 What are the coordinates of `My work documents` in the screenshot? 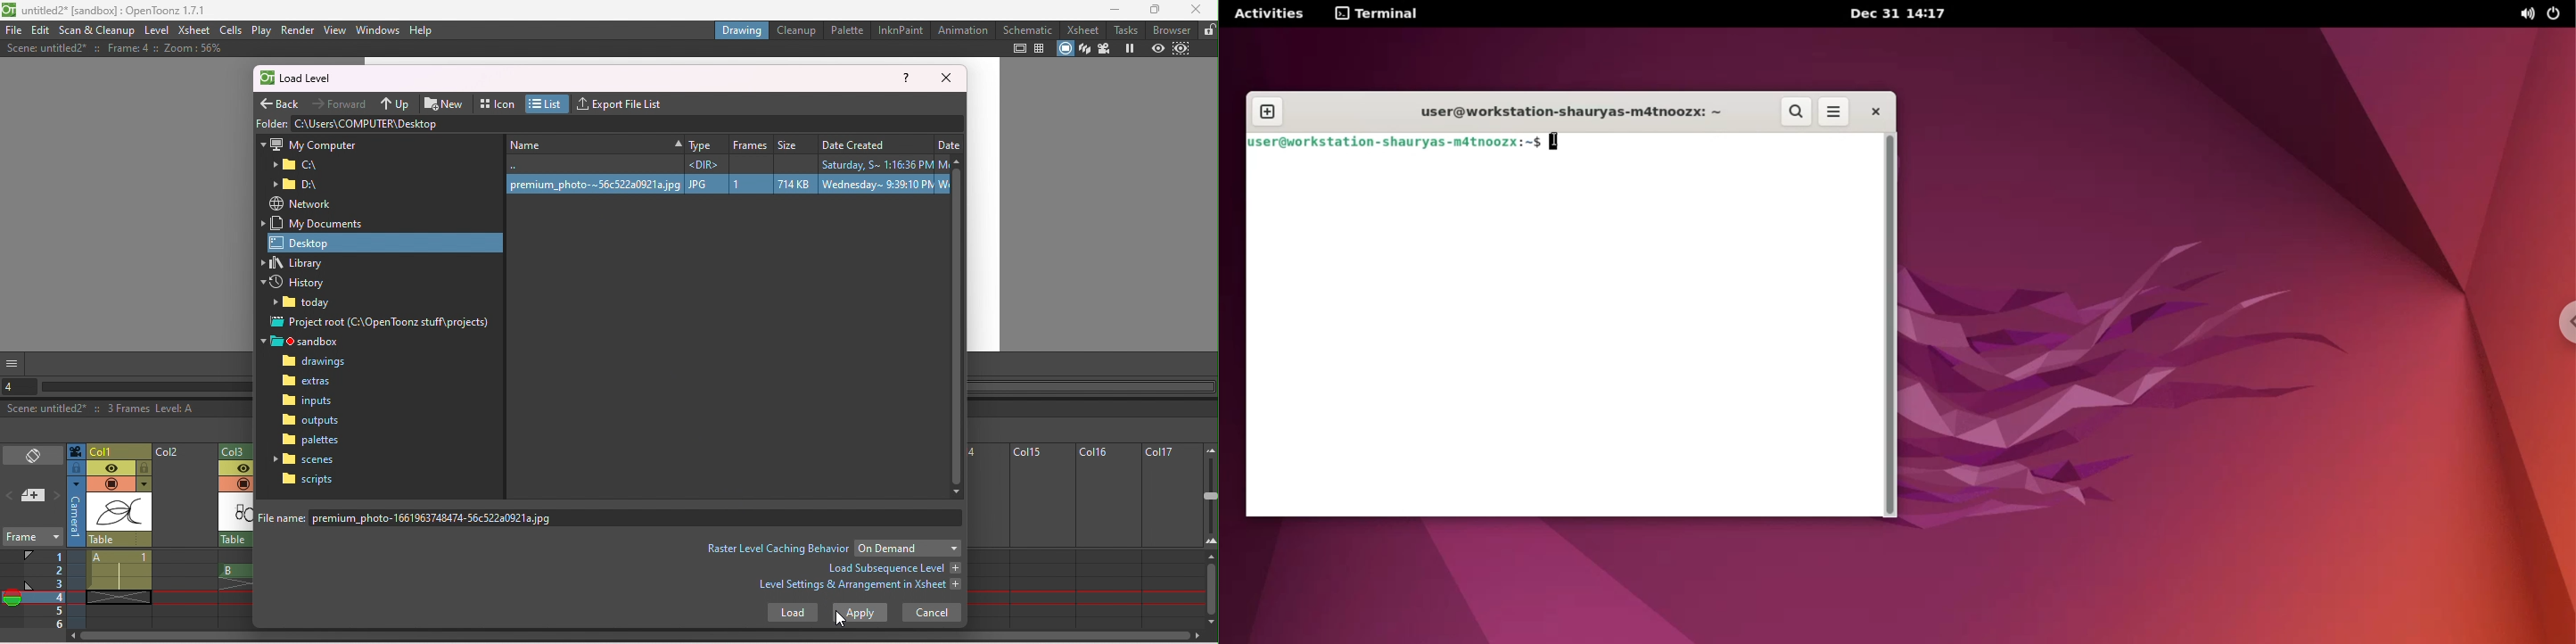 It's located at (317, 223).